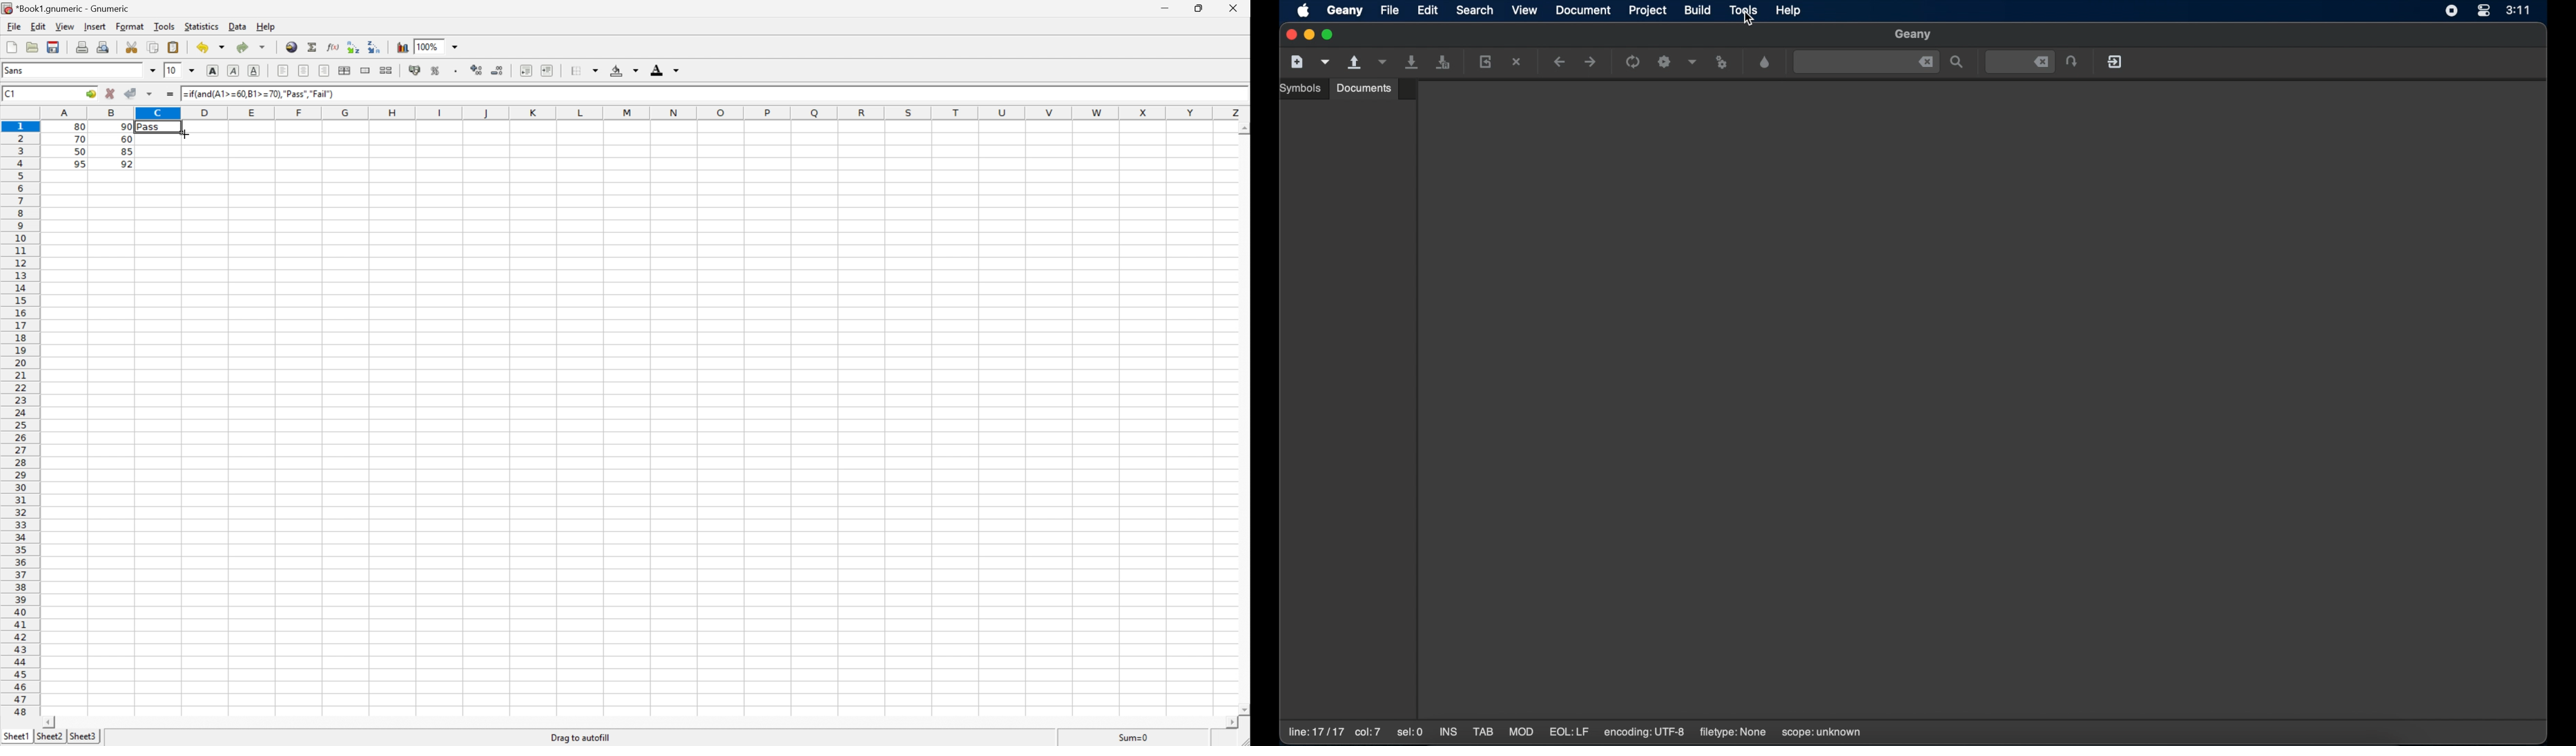  I want to click on C1, so click(12, 94).